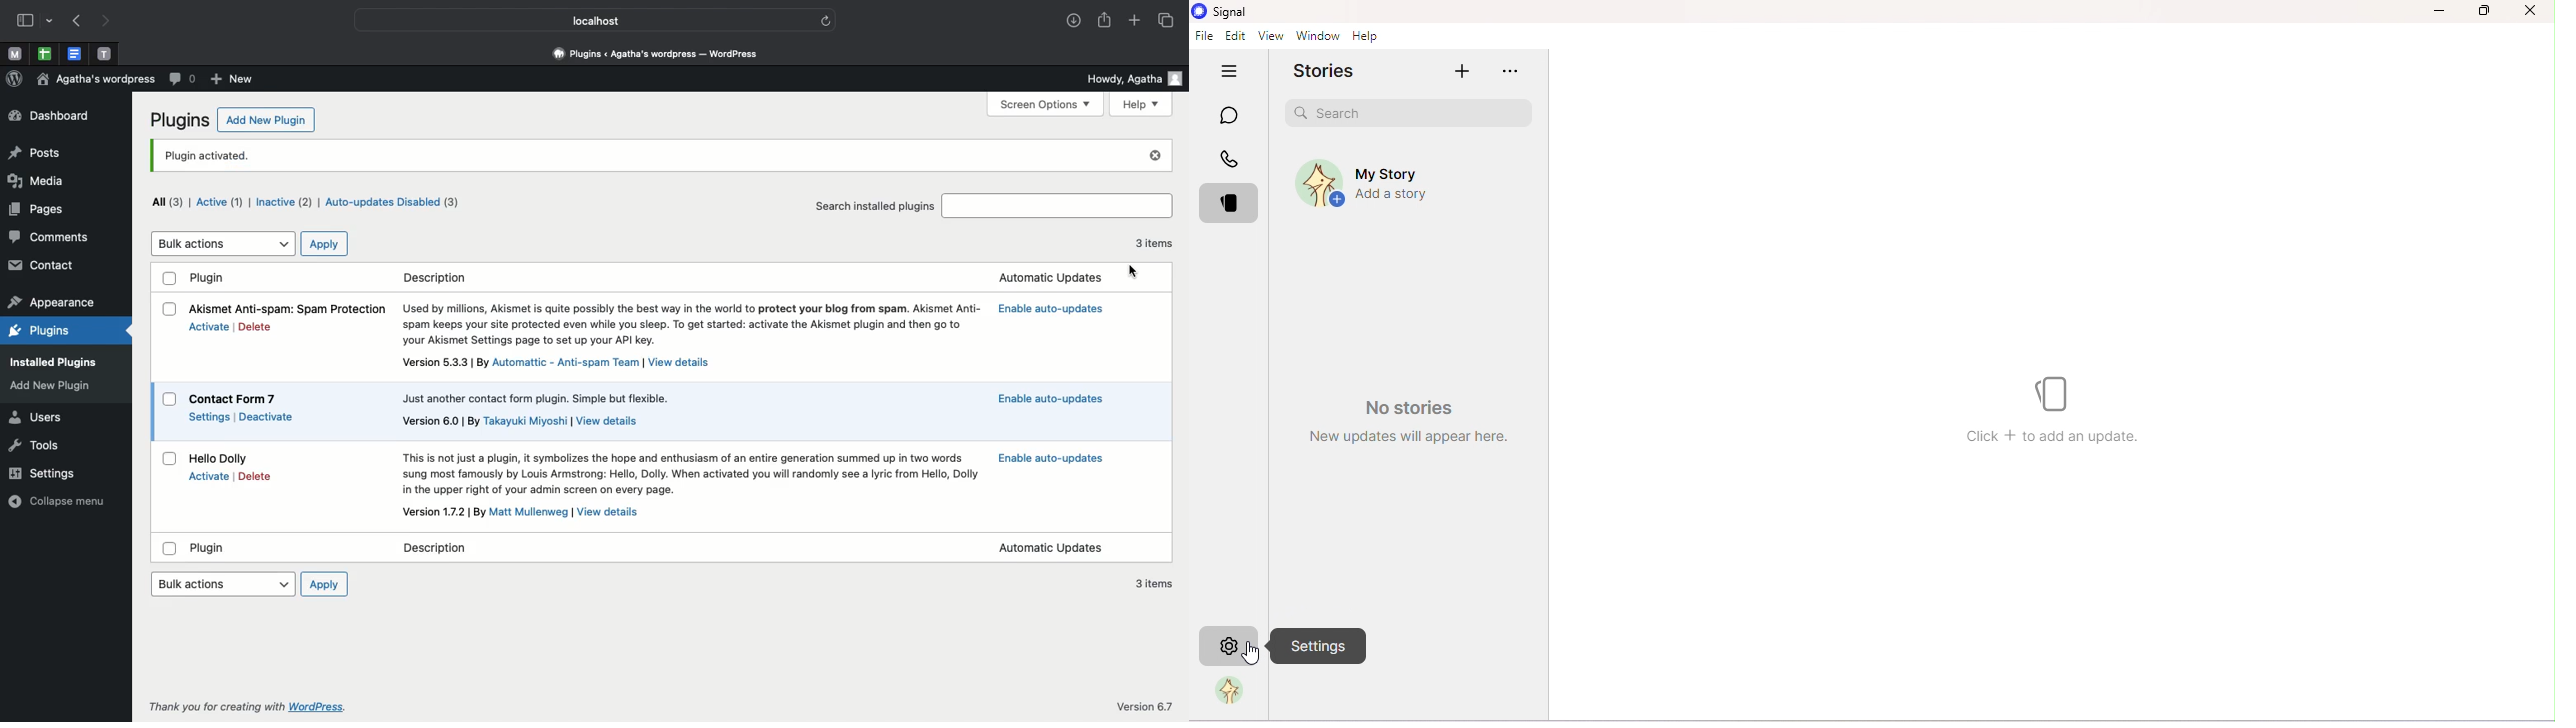 The image size is (2576, 728). Describe the element at coordinates (1411, 111) in the screenshot. I see `Search bar` at that location.